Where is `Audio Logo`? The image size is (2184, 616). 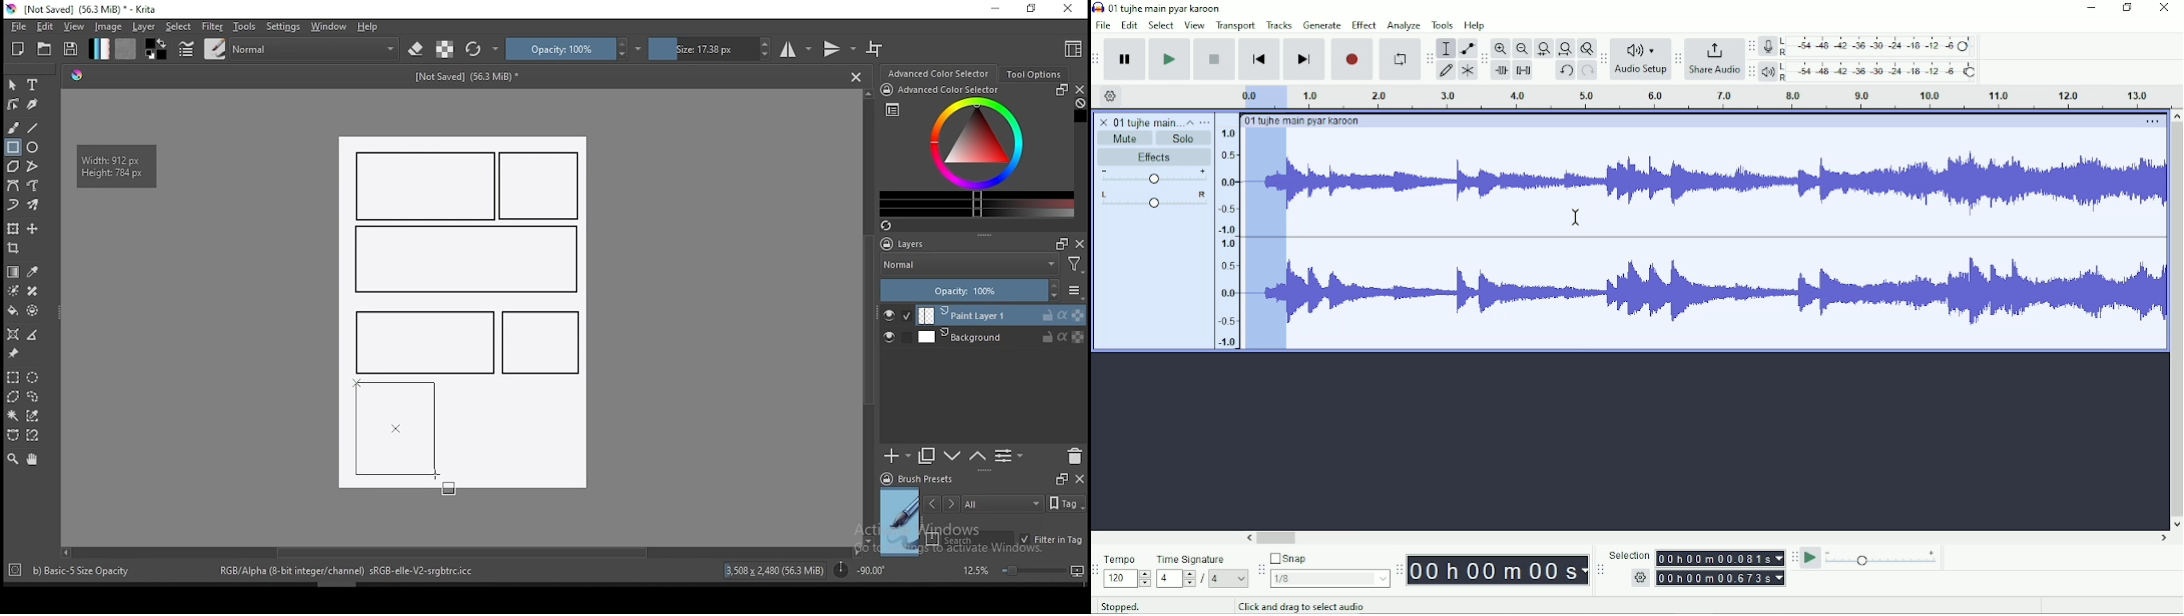 Audio Logo is located at coordinates (1641, 46).